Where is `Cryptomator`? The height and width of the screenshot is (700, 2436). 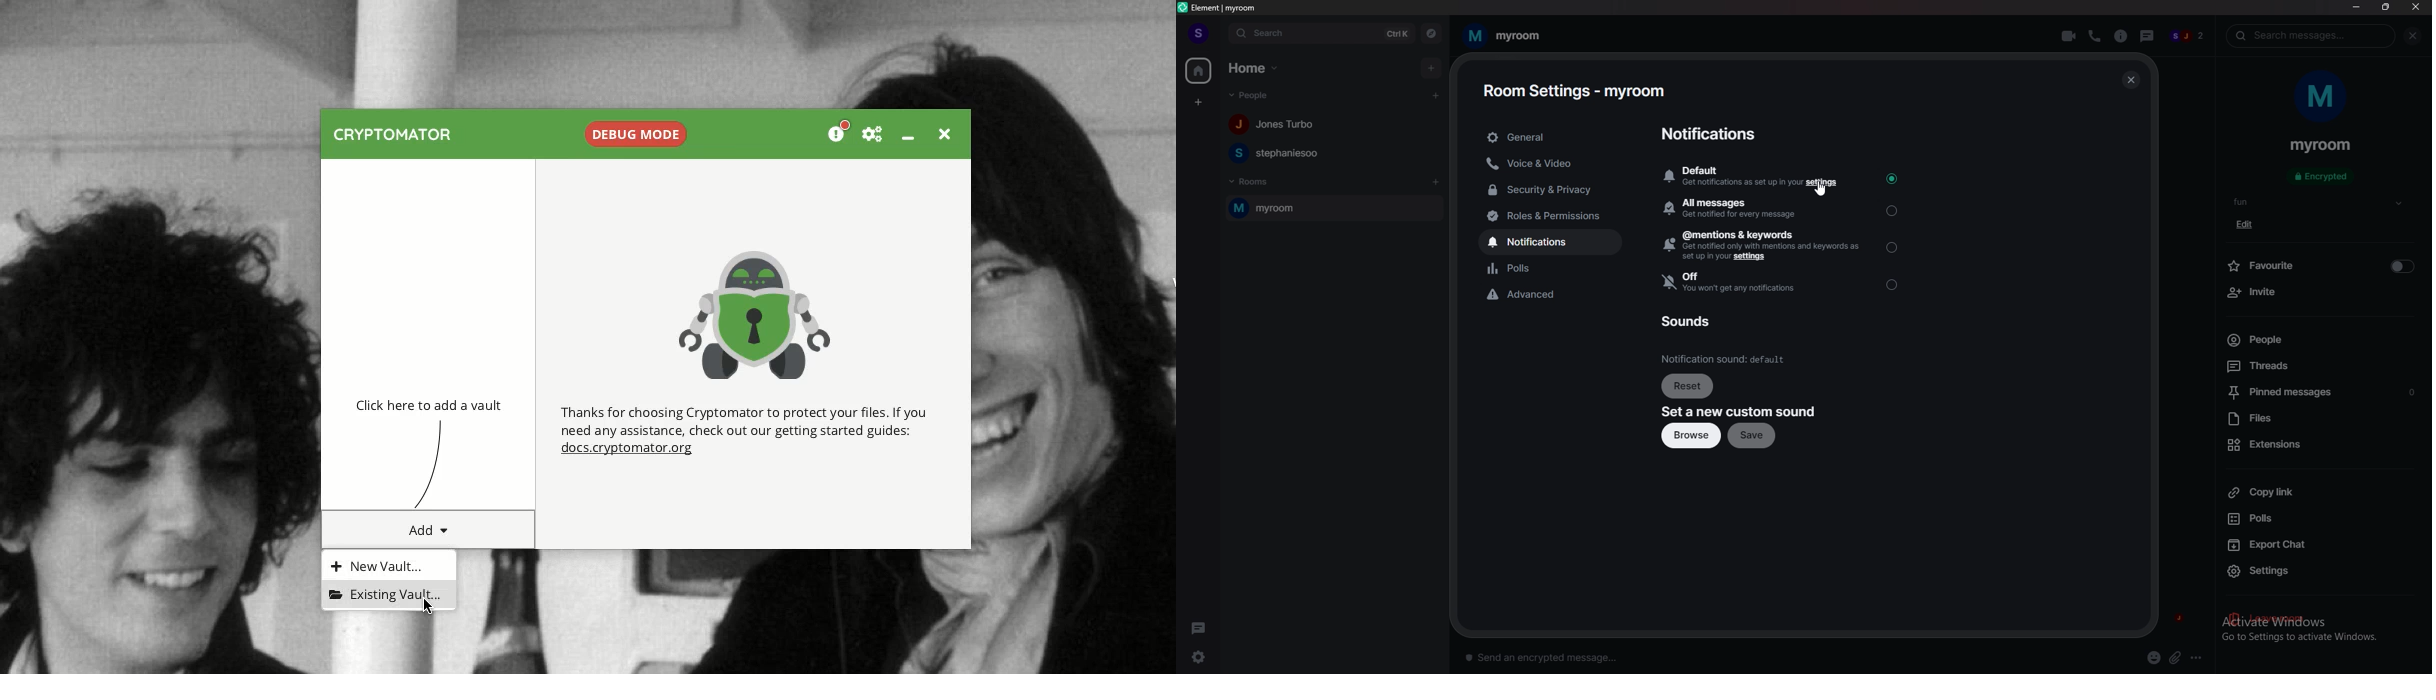
Cryptomator is located at coordinates (391, 136).